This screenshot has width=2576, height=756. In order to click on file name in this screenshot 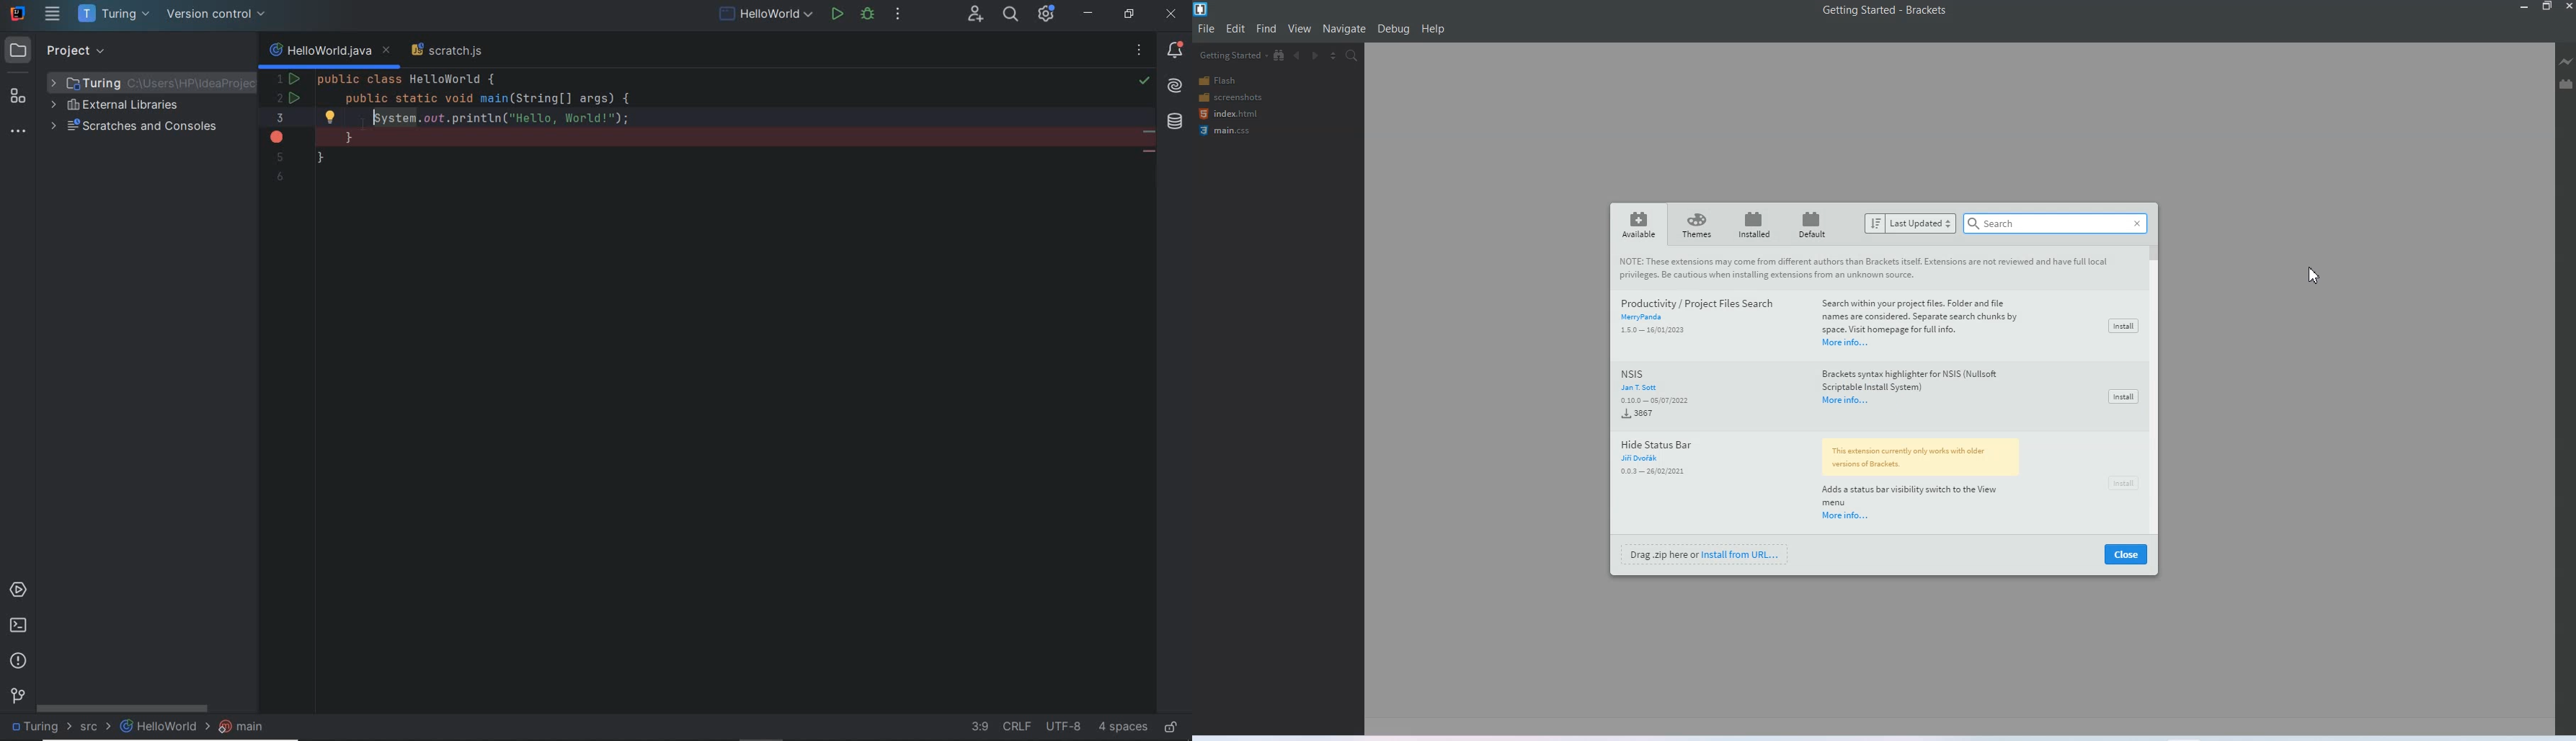, I will do `click(159, 730)`.